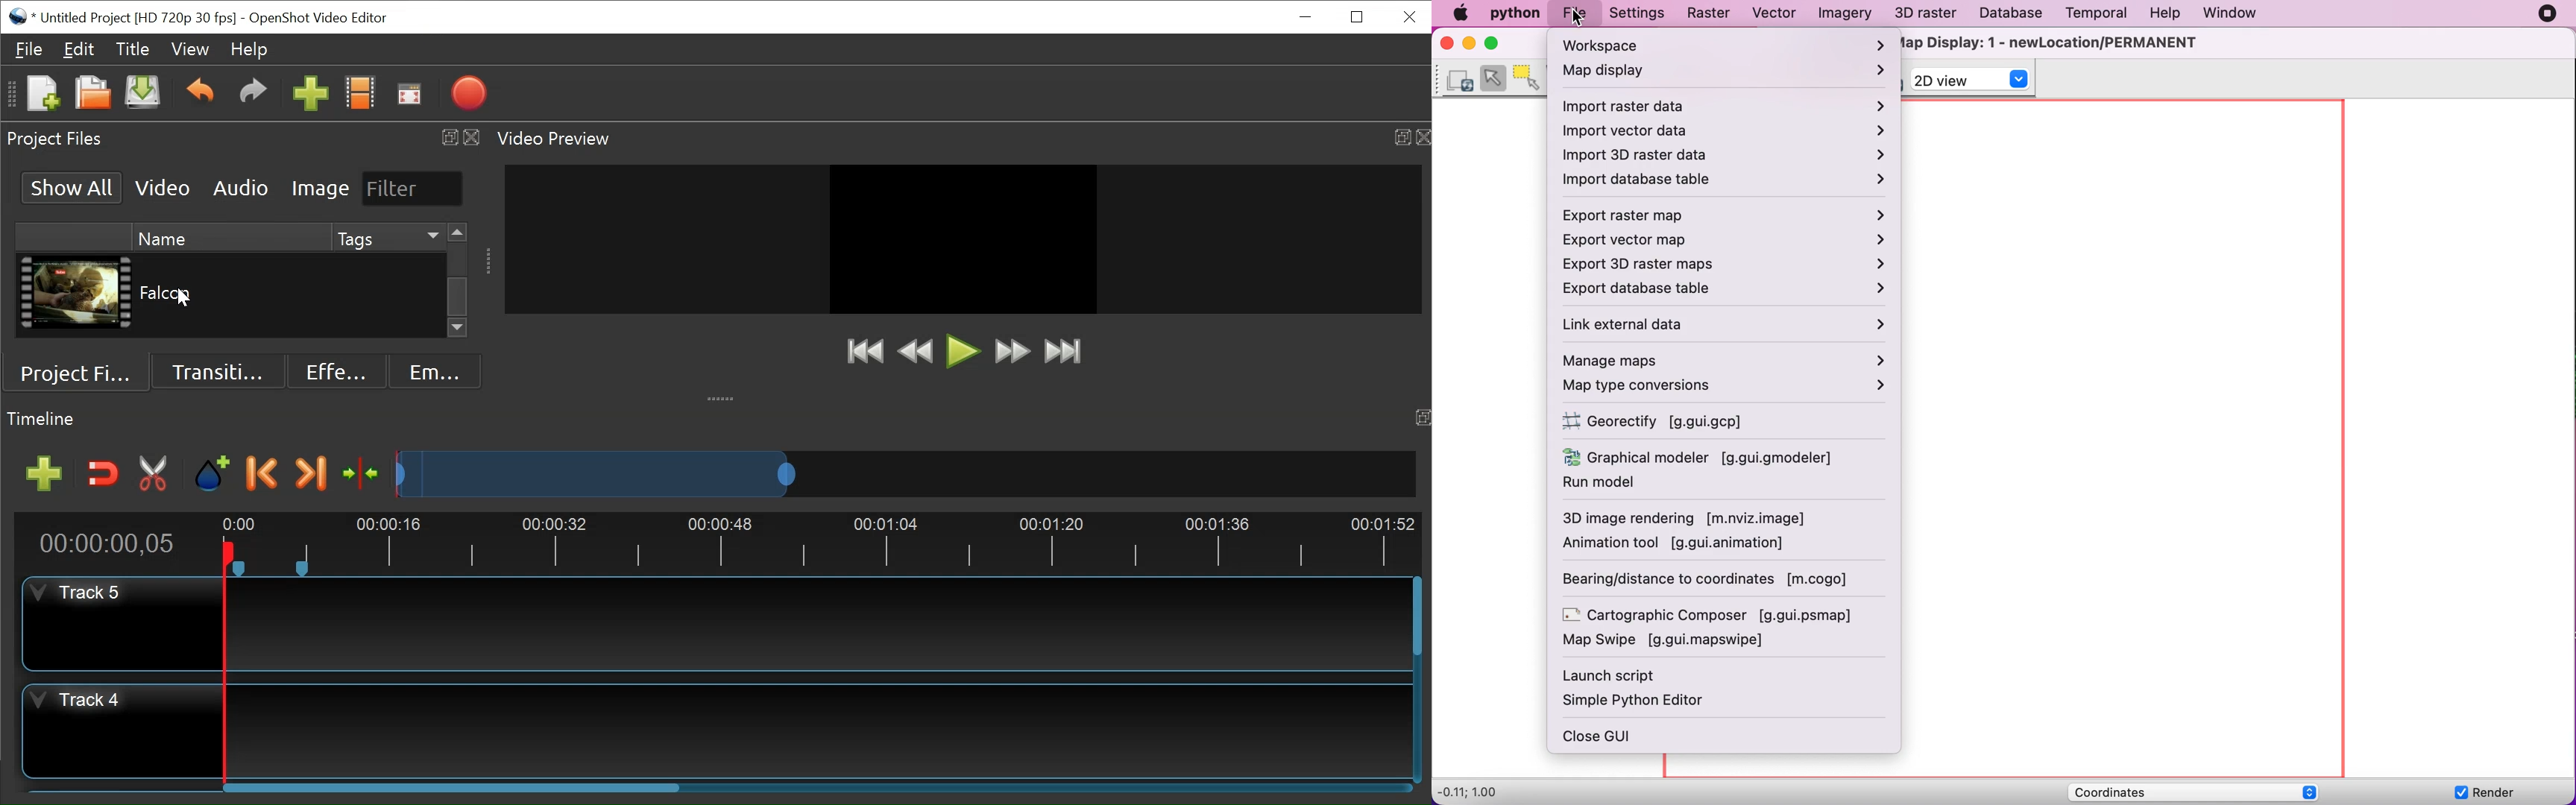 The width and height of the screenshot is (2576, 812). I want to click on Effects, so click(332, 370).